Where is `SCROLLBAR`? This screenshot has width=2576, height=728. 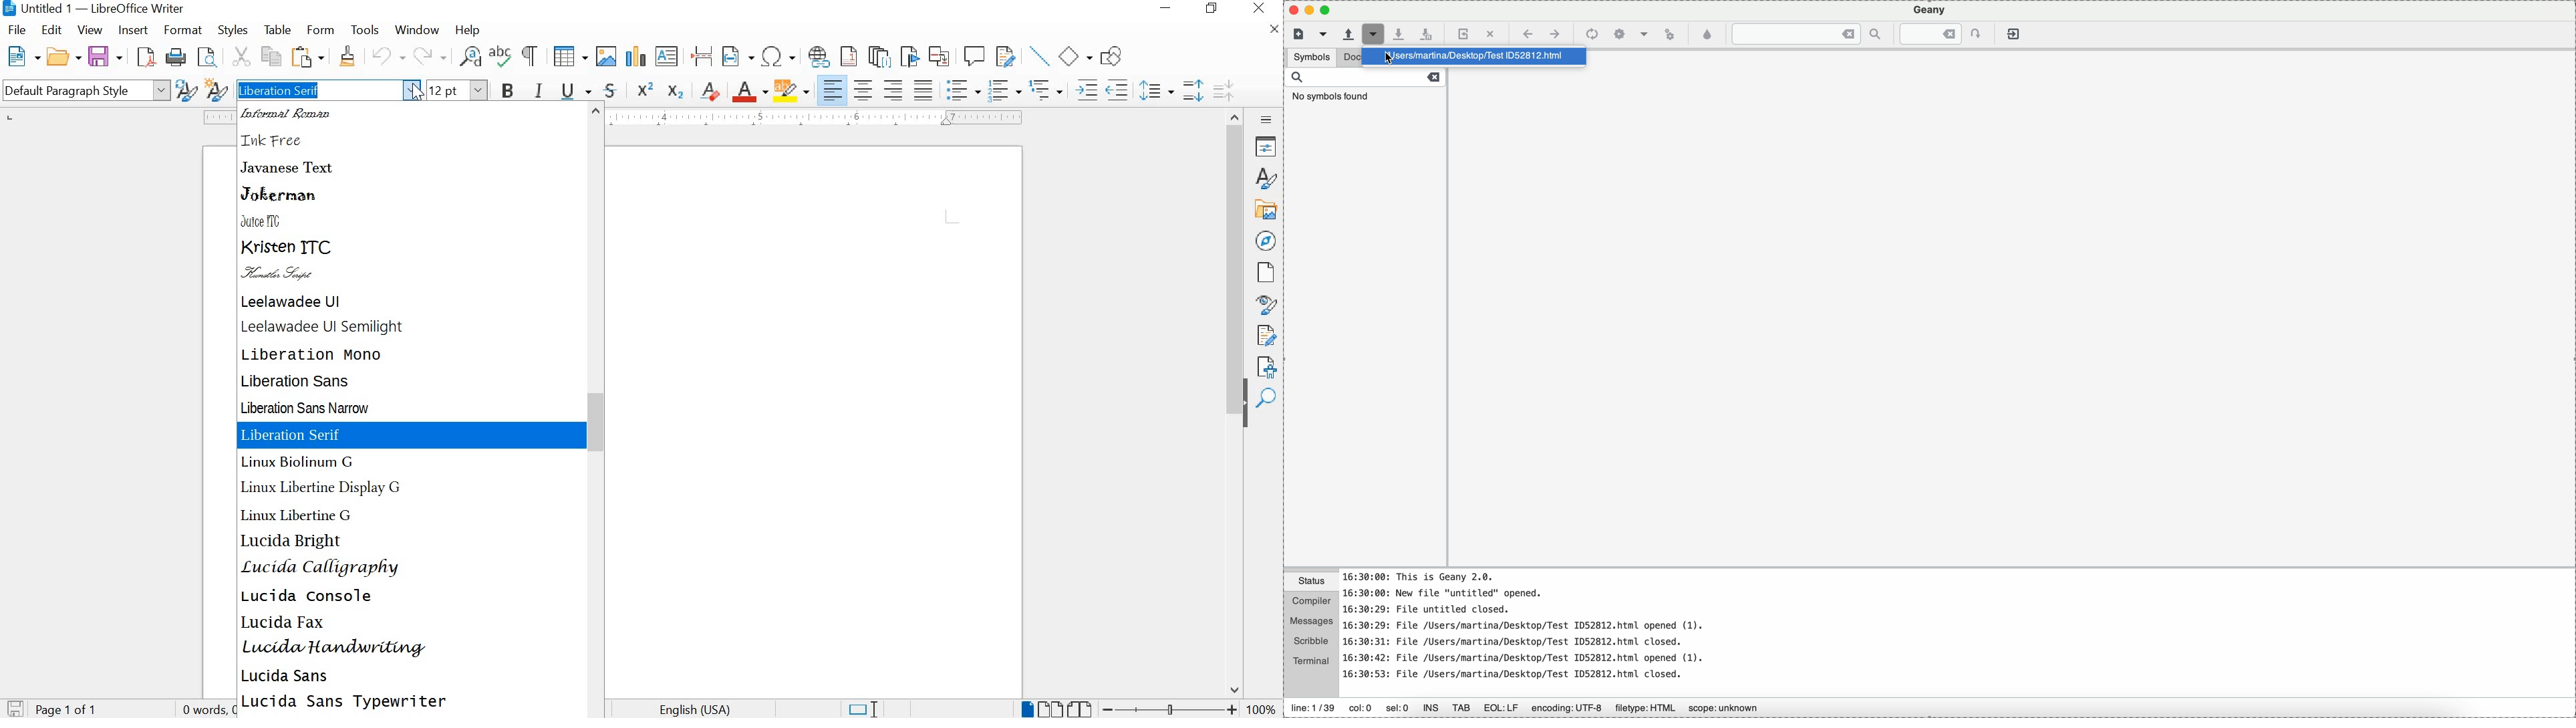 SCROLLBAR is located at coordinates (1236, 402).